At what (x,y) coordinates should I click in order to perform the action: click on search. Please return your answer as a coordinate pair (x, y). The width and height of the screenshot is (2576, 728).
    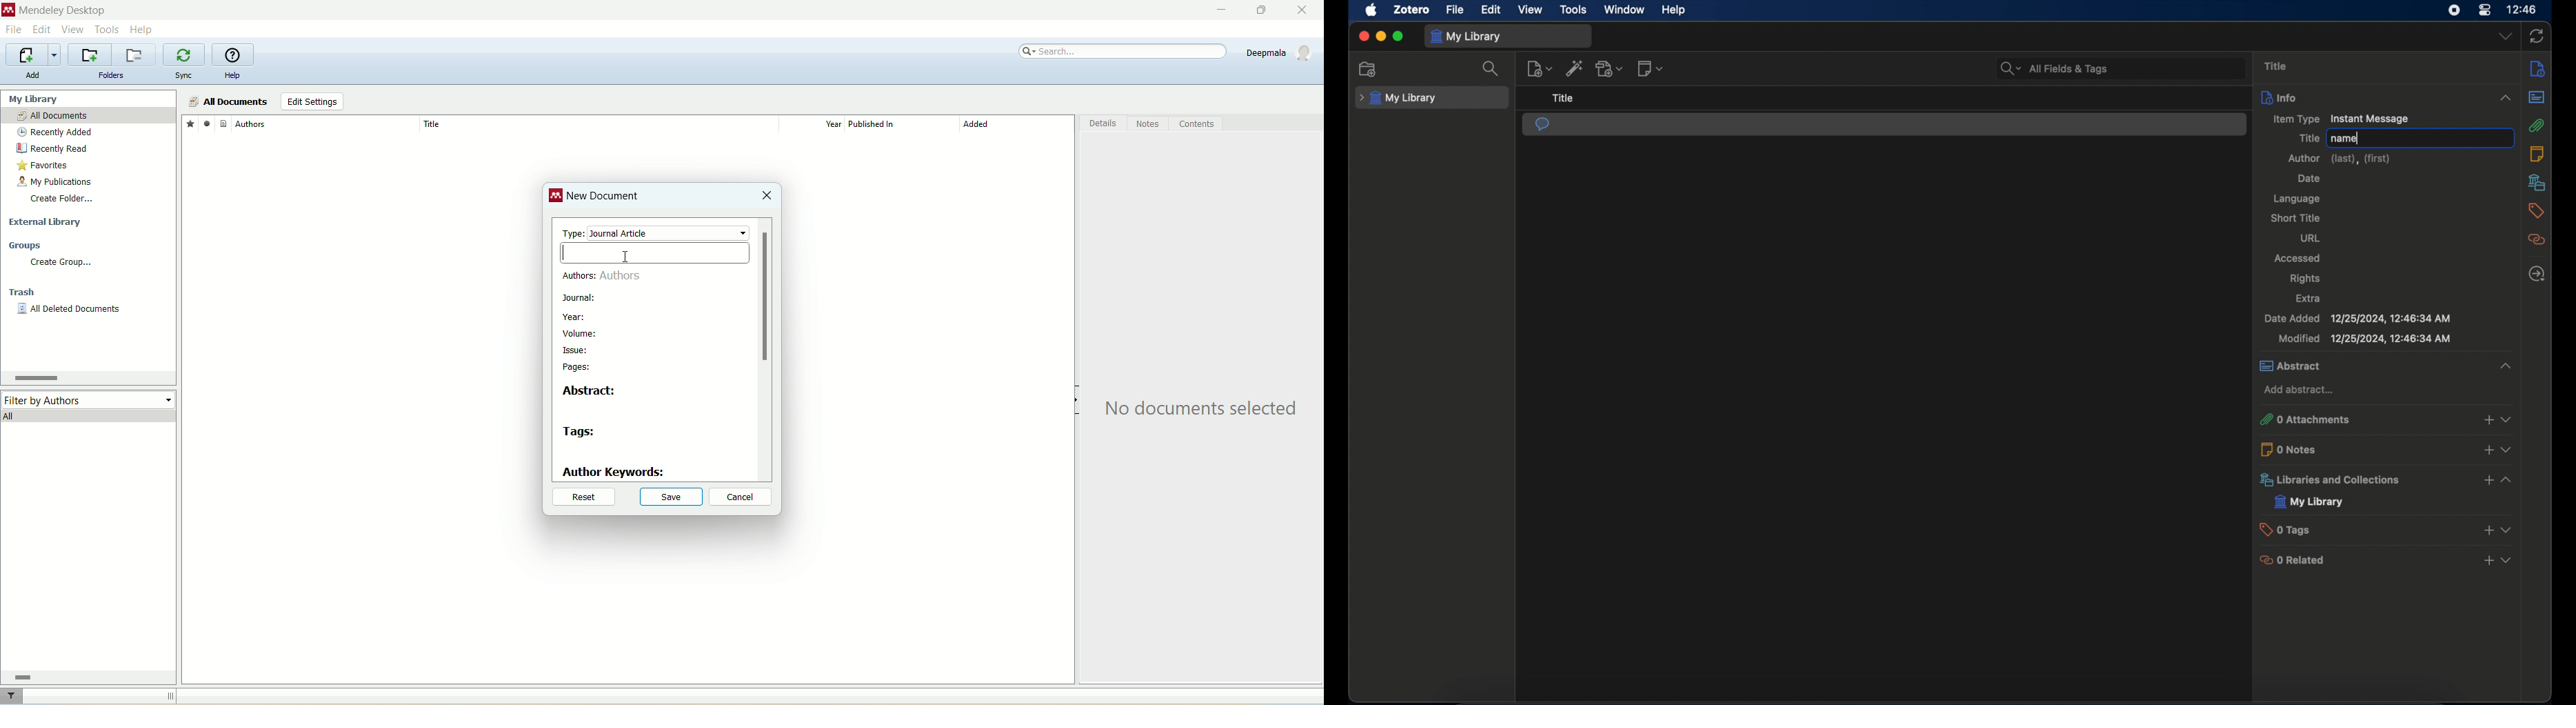
    Looking at the image, I should click on (1124, 52).